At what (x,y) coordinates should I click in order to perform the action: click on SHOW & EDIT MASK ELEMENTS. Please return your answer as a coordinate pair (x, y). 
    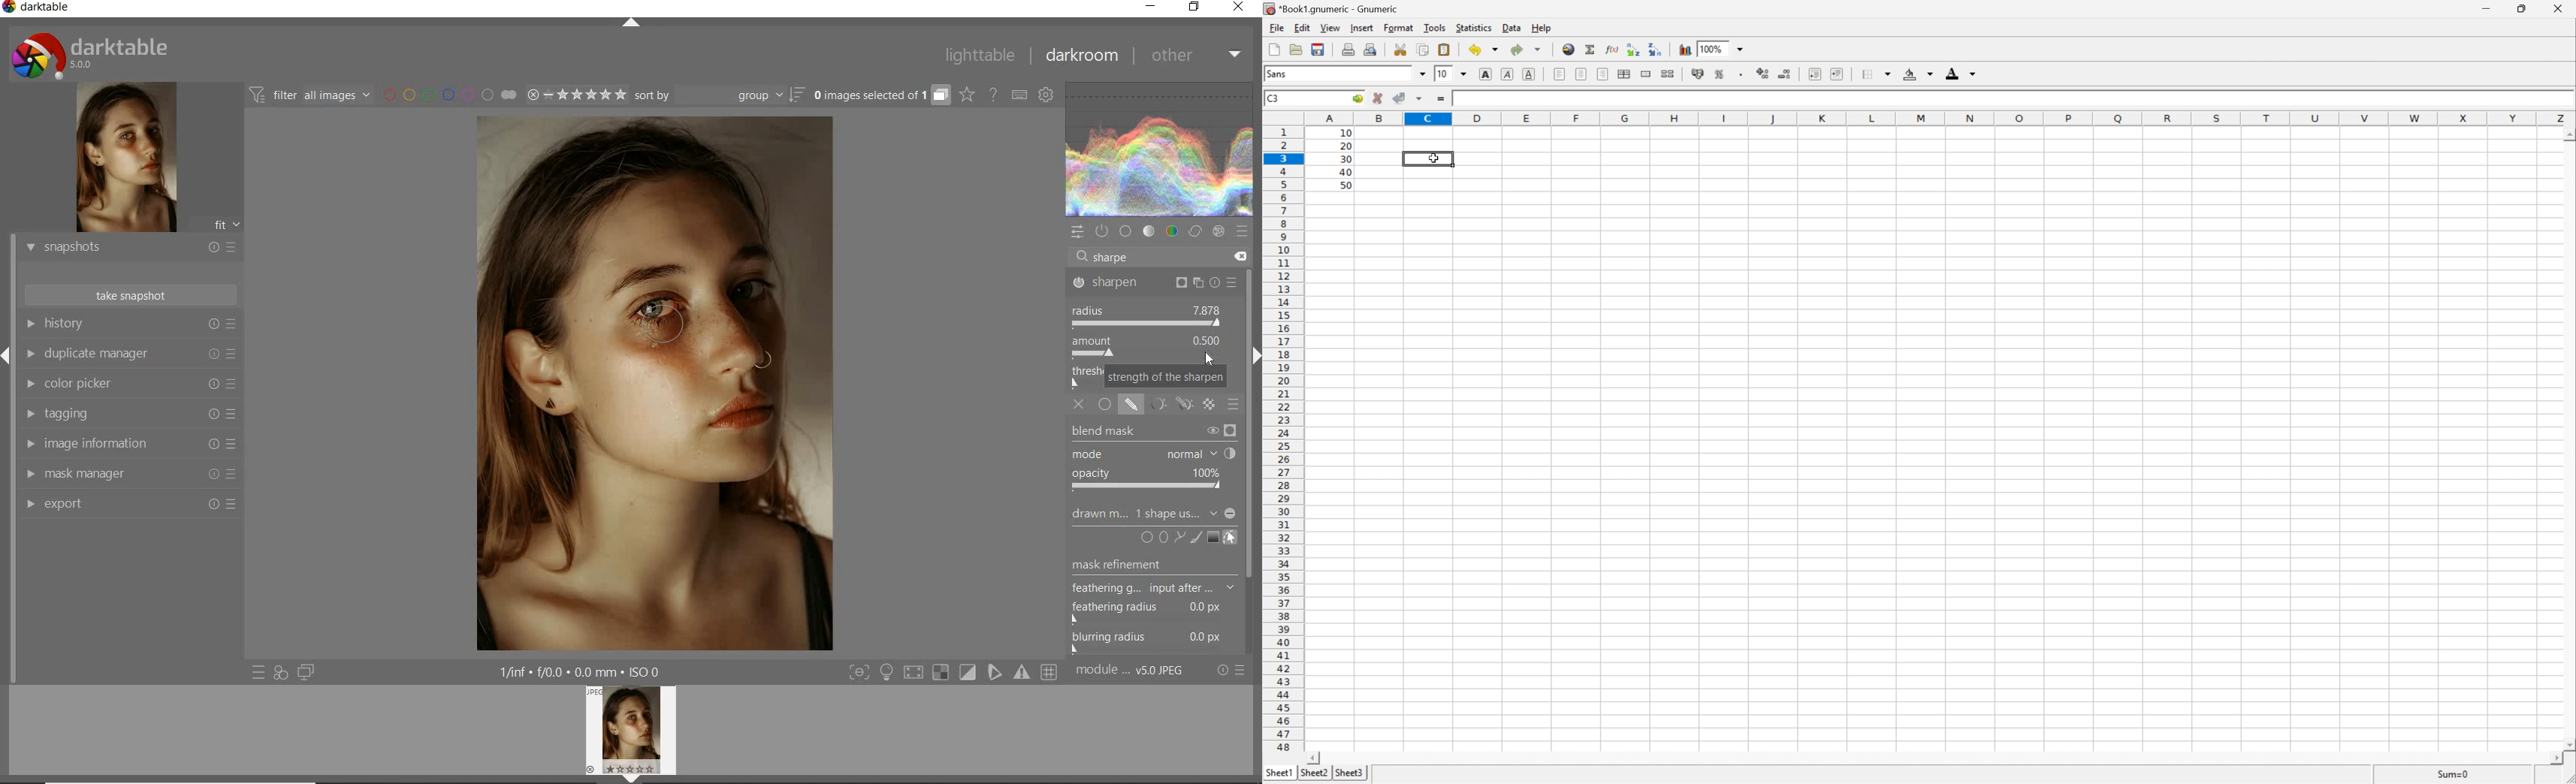
    Looking at the image, I should click on (1231, 538).